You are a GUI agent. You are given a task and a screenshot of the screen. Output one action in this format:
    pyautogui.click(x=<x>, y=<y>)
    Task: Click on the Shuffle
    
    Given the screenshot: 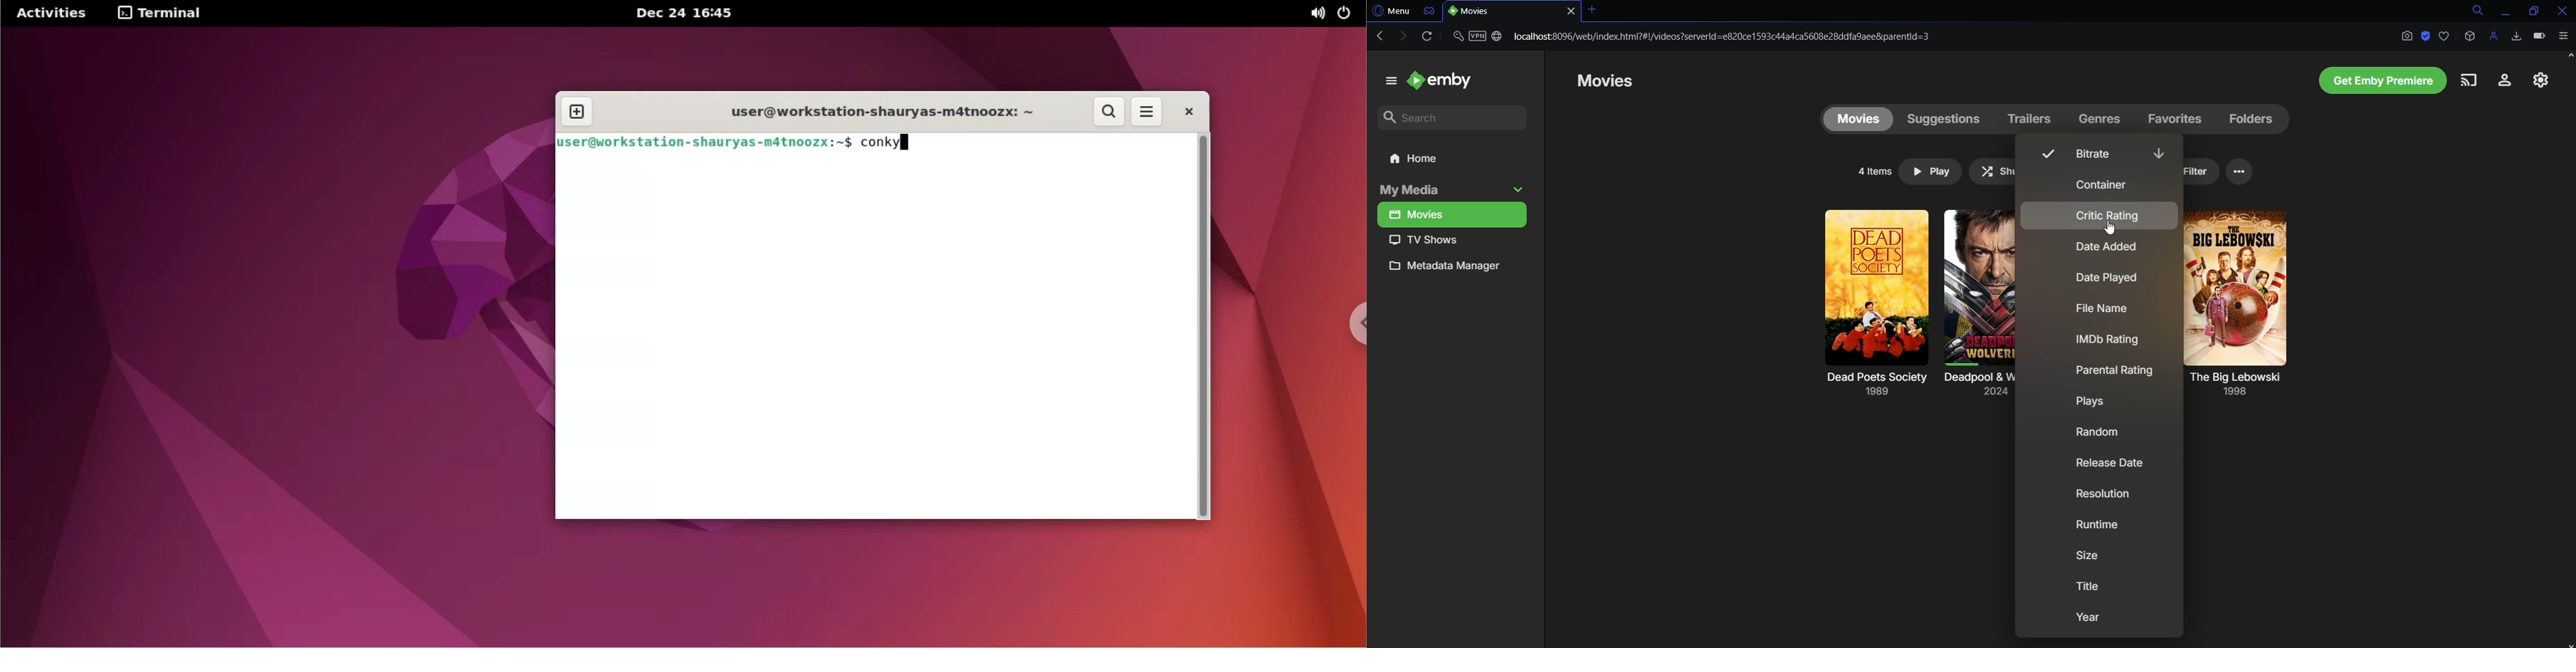 What is the action you would take?
    pyautogui.click(x=2007, y=172)
    